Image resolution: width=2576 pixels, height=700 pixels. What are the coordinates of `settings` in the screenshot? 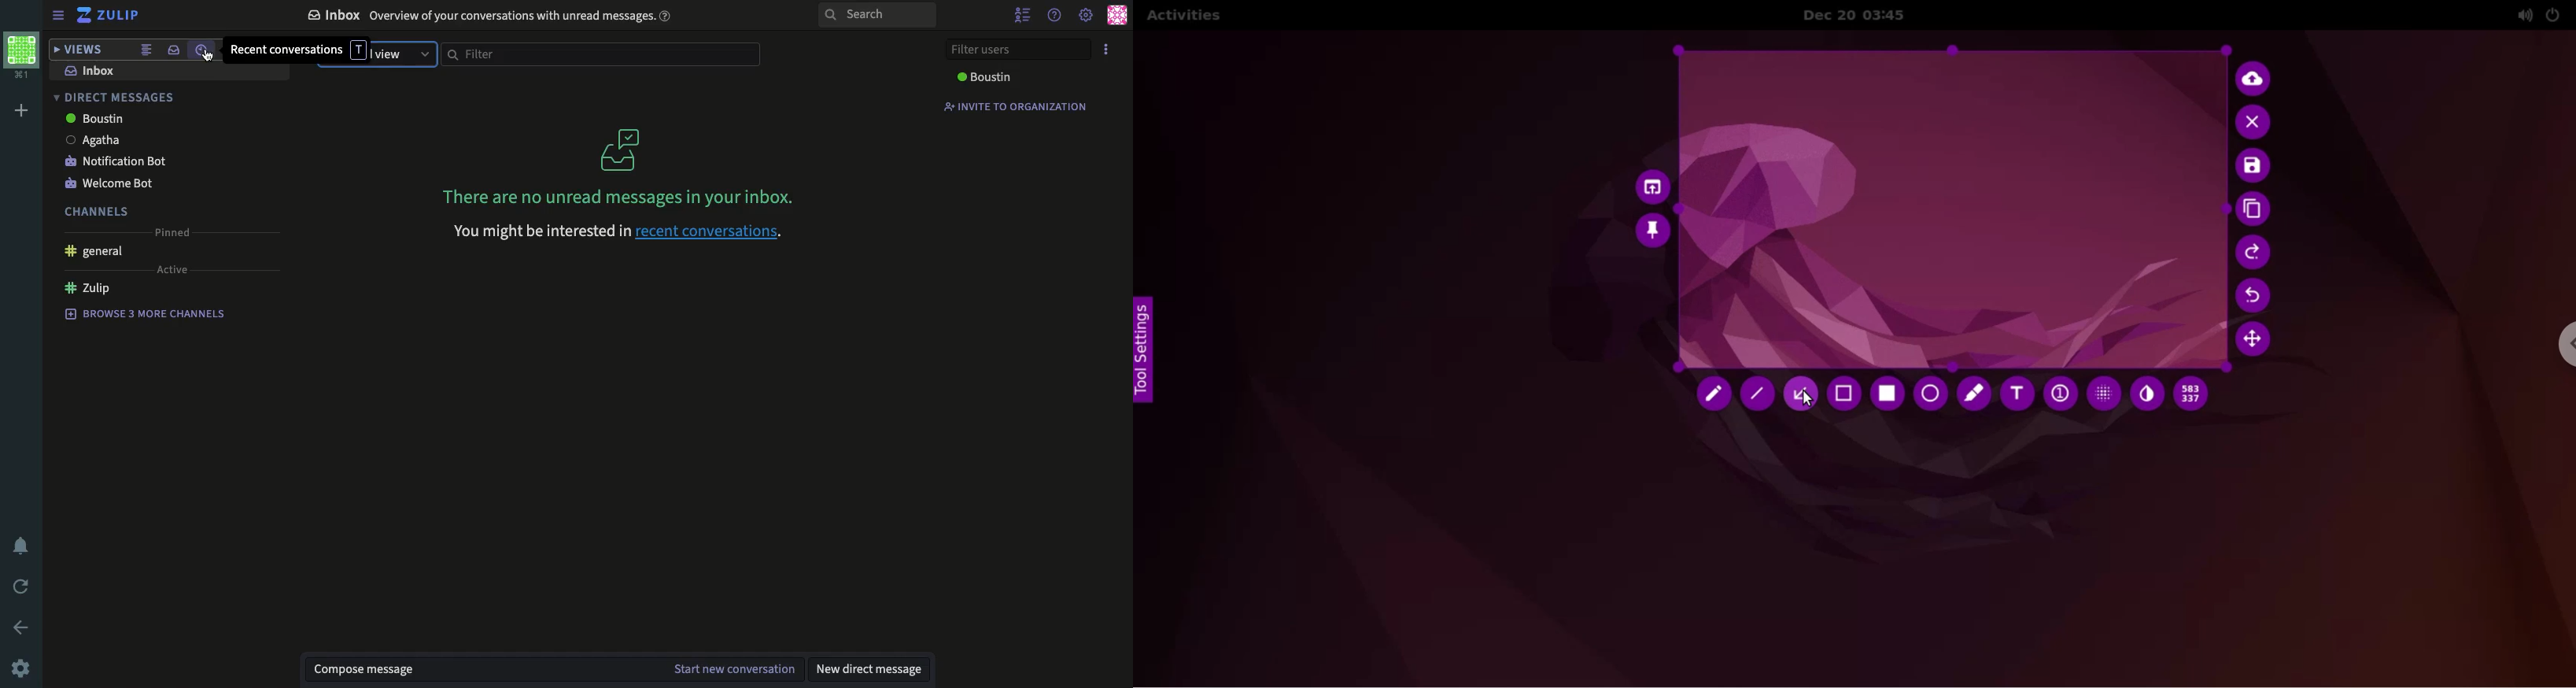 It's located at (1087, 14).